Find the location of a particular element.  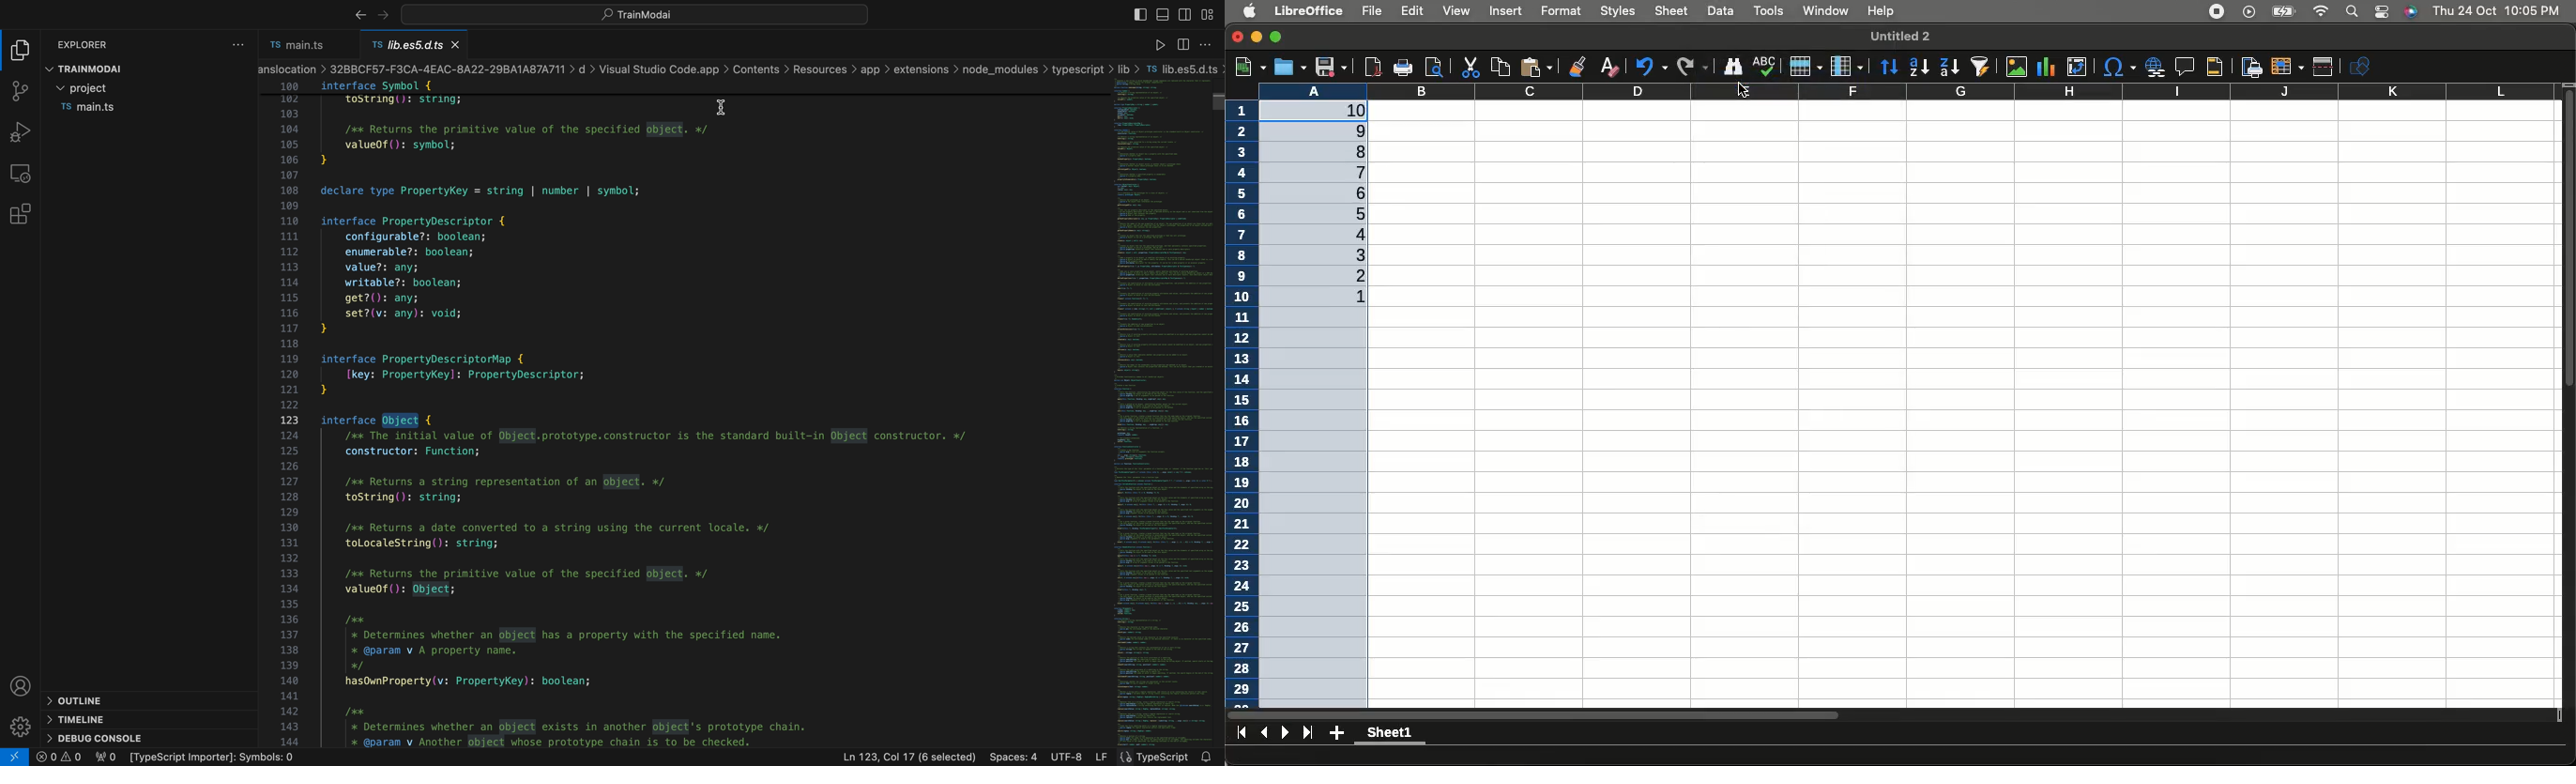

Insert chart is located at coordinates (2049, 66).